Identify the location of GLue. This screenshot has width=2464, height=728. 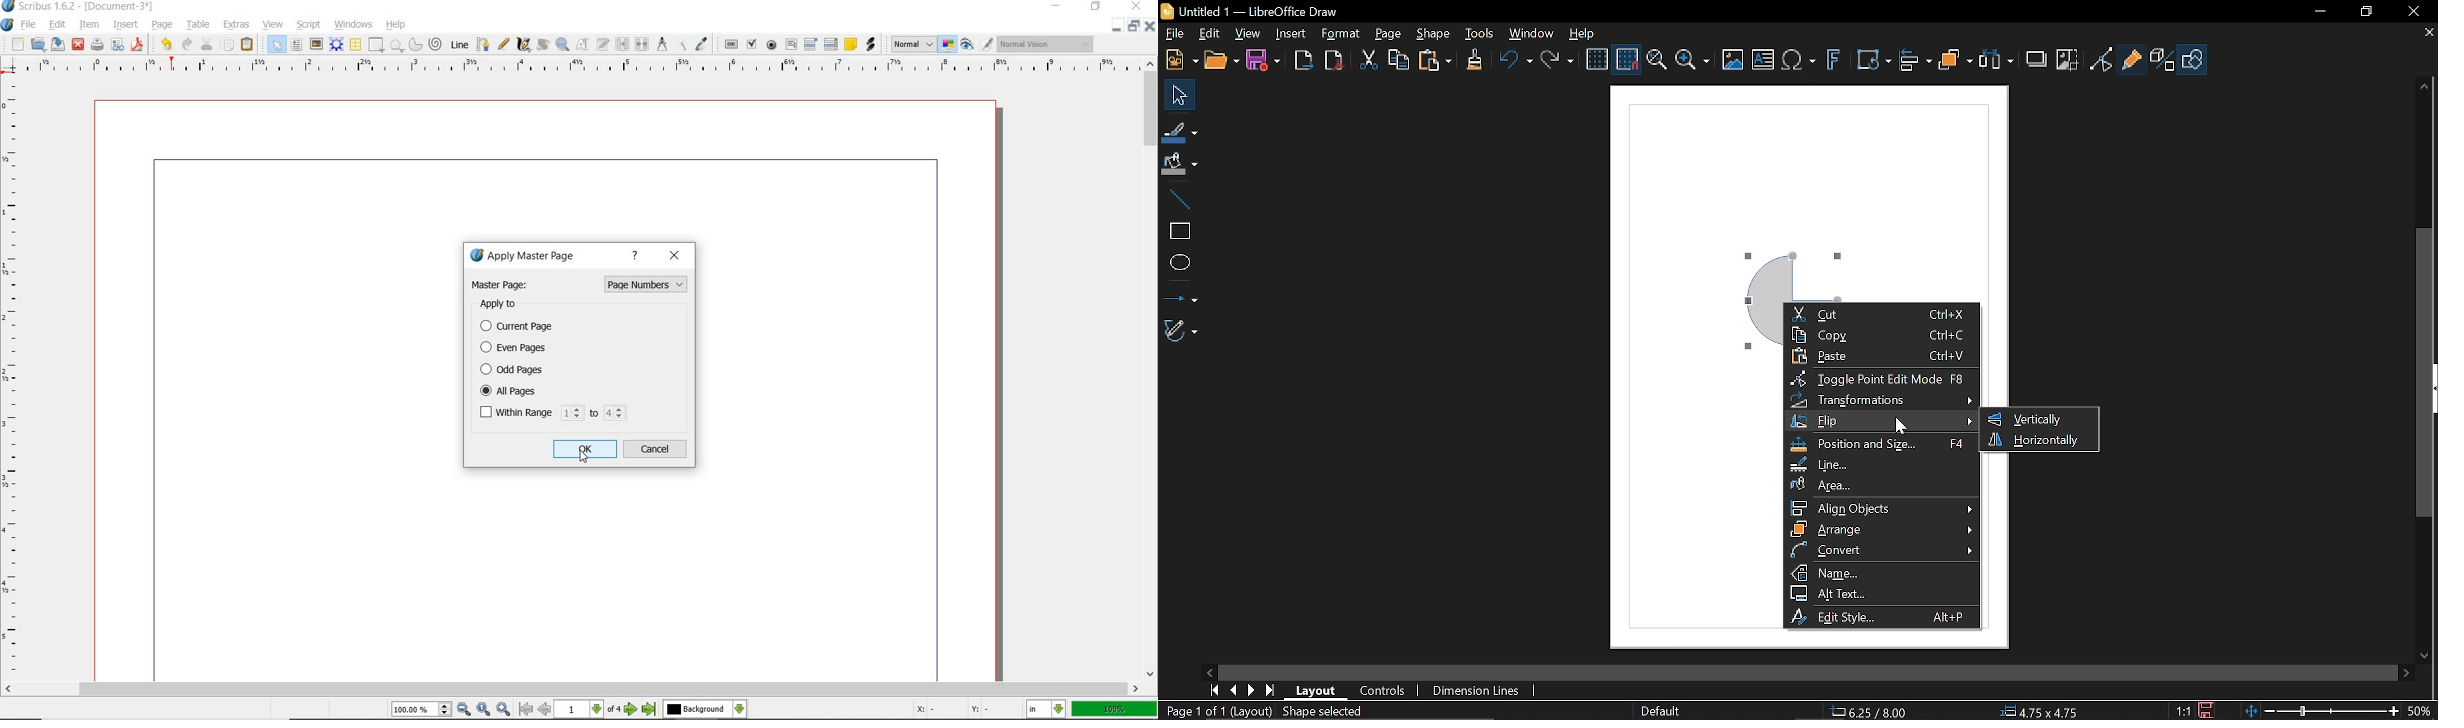
(2132, 61).